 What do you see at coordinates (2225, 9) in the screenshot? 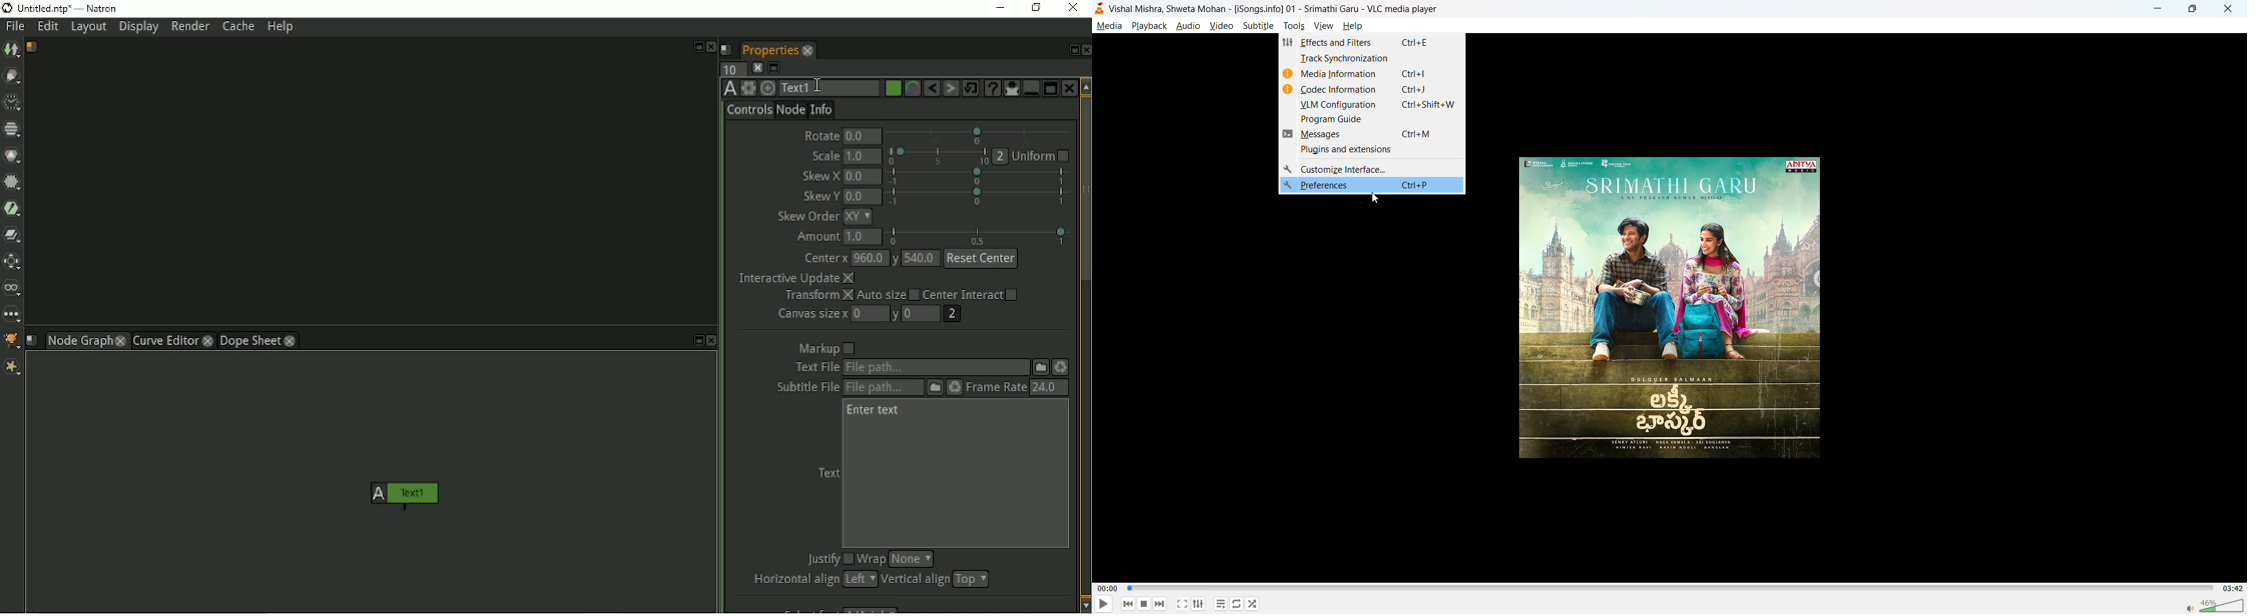
I see `close` at bounding box center [2225, 9].